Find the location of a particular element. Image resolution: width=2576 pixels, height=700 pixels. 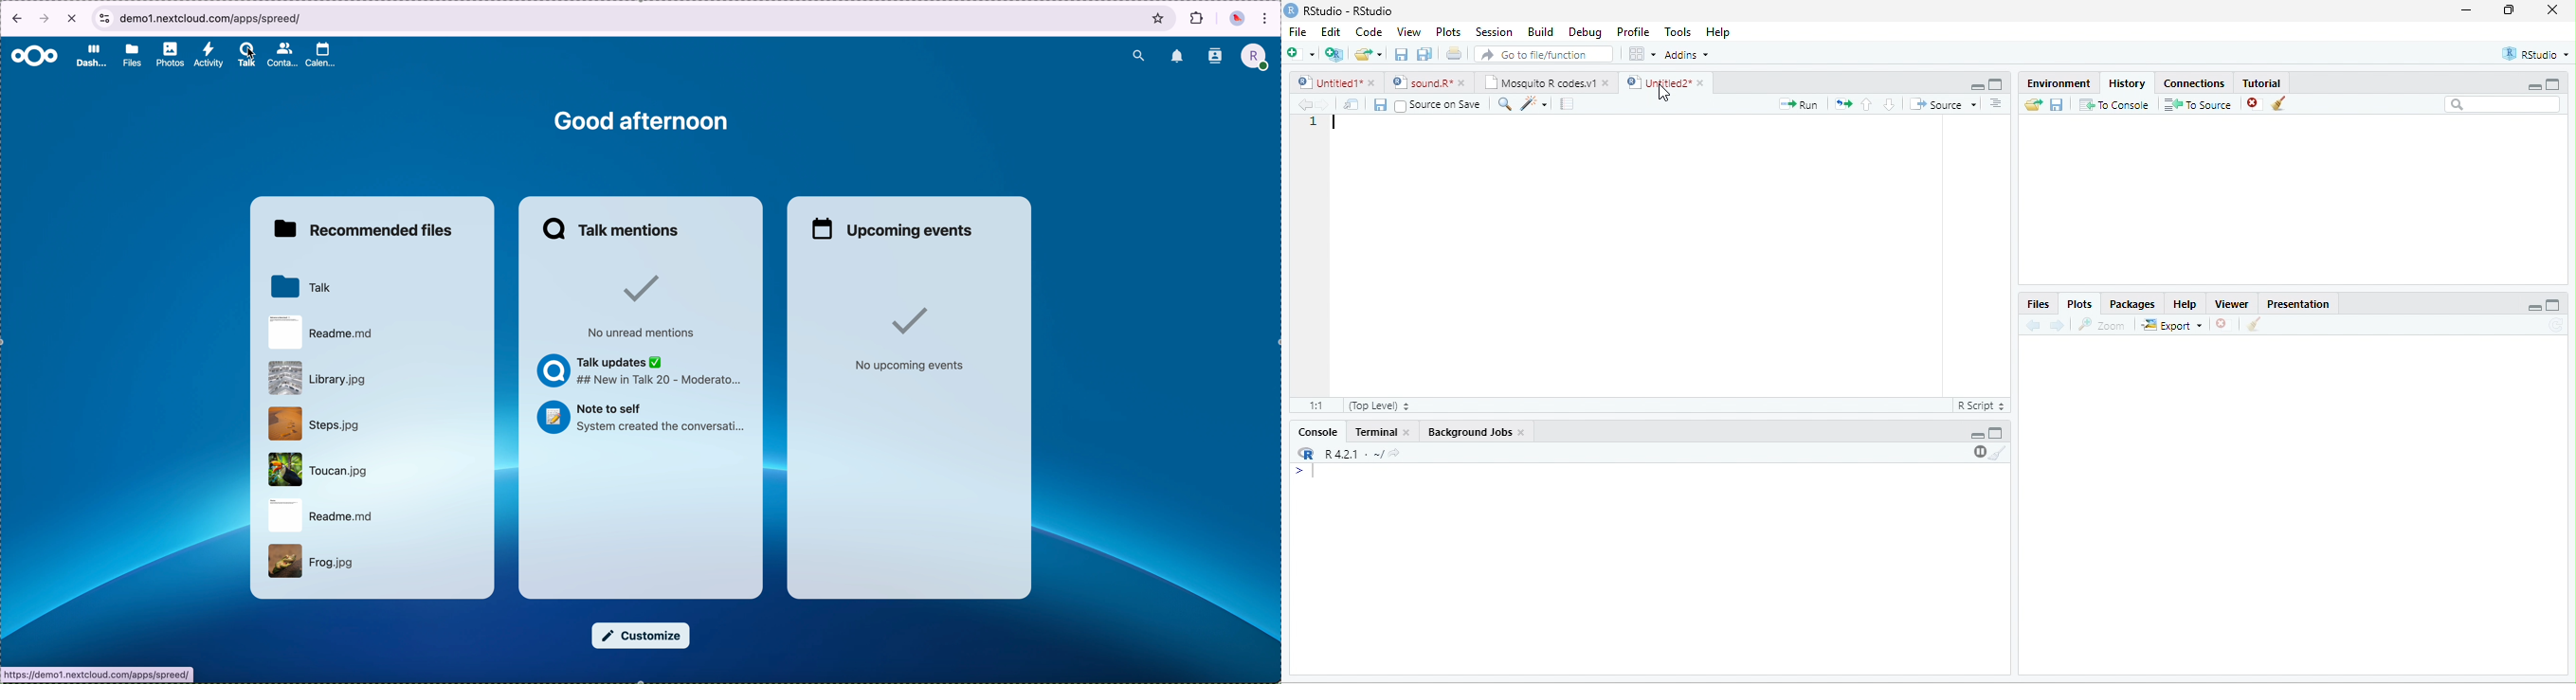

resize is located at coordinates (2510, 9).